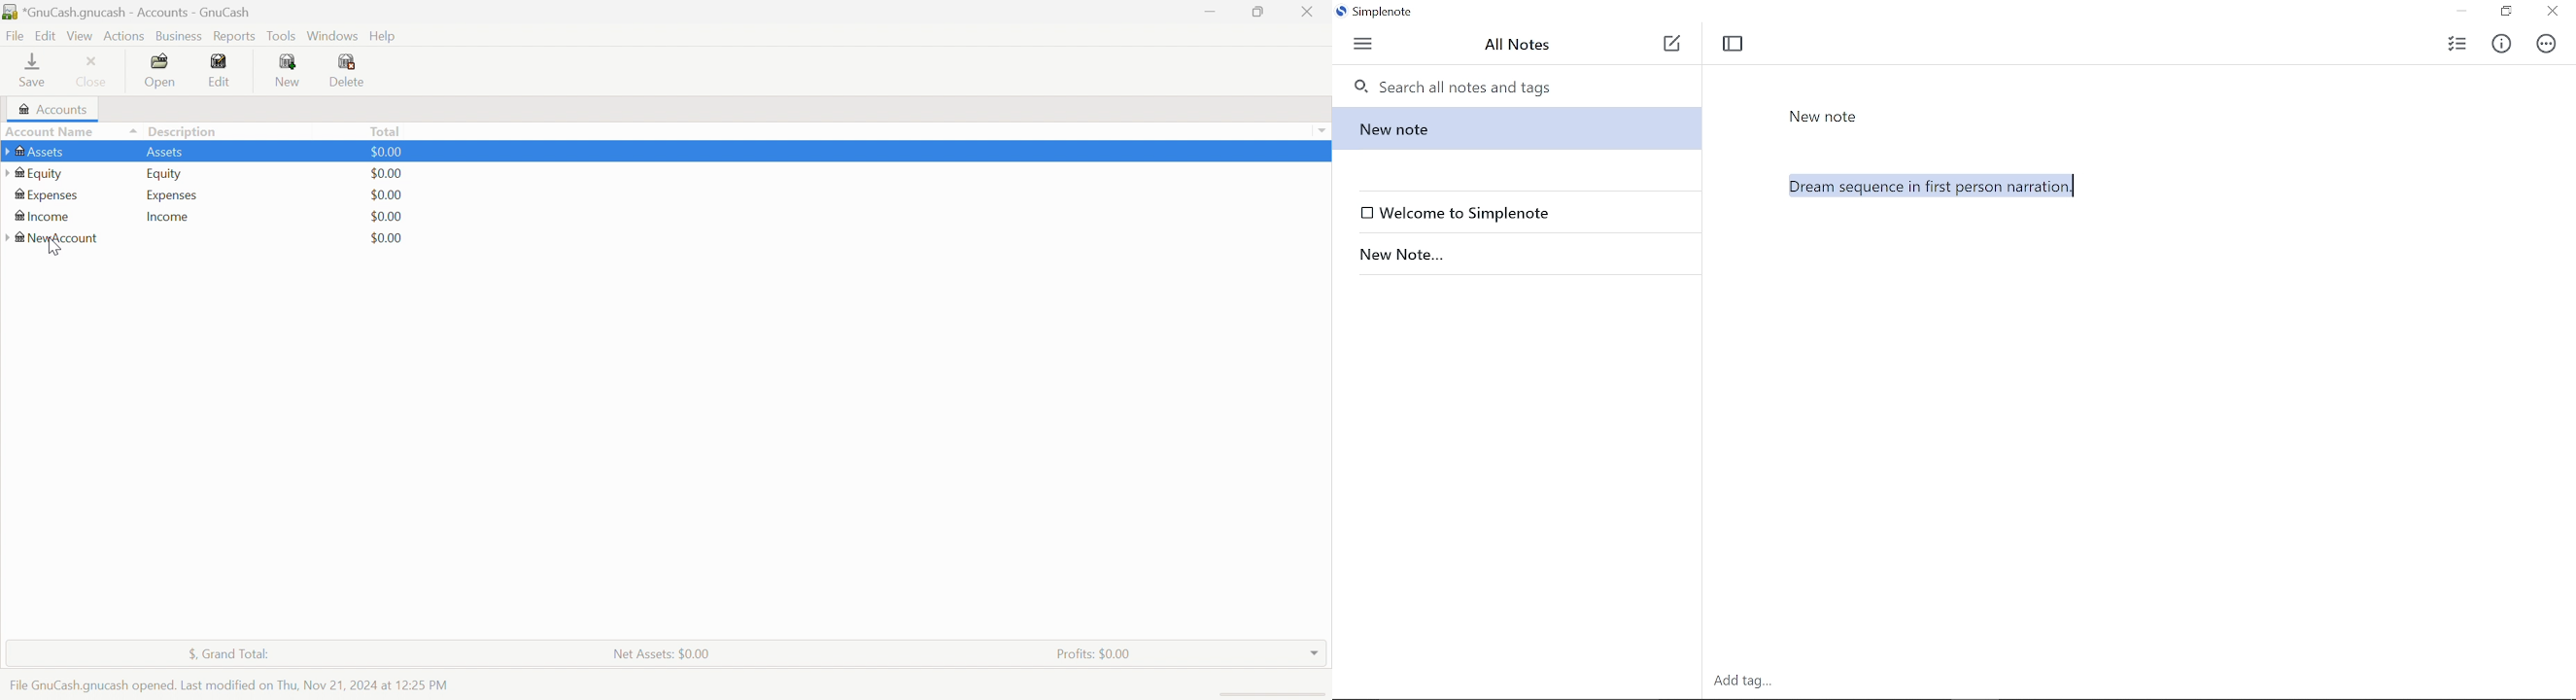 The height and width of the screenshot is (700, 2576). What do you see at coordinates (2505, 13) in the screenshot?
I see `Restore down` at bounding box center [2505, 13].